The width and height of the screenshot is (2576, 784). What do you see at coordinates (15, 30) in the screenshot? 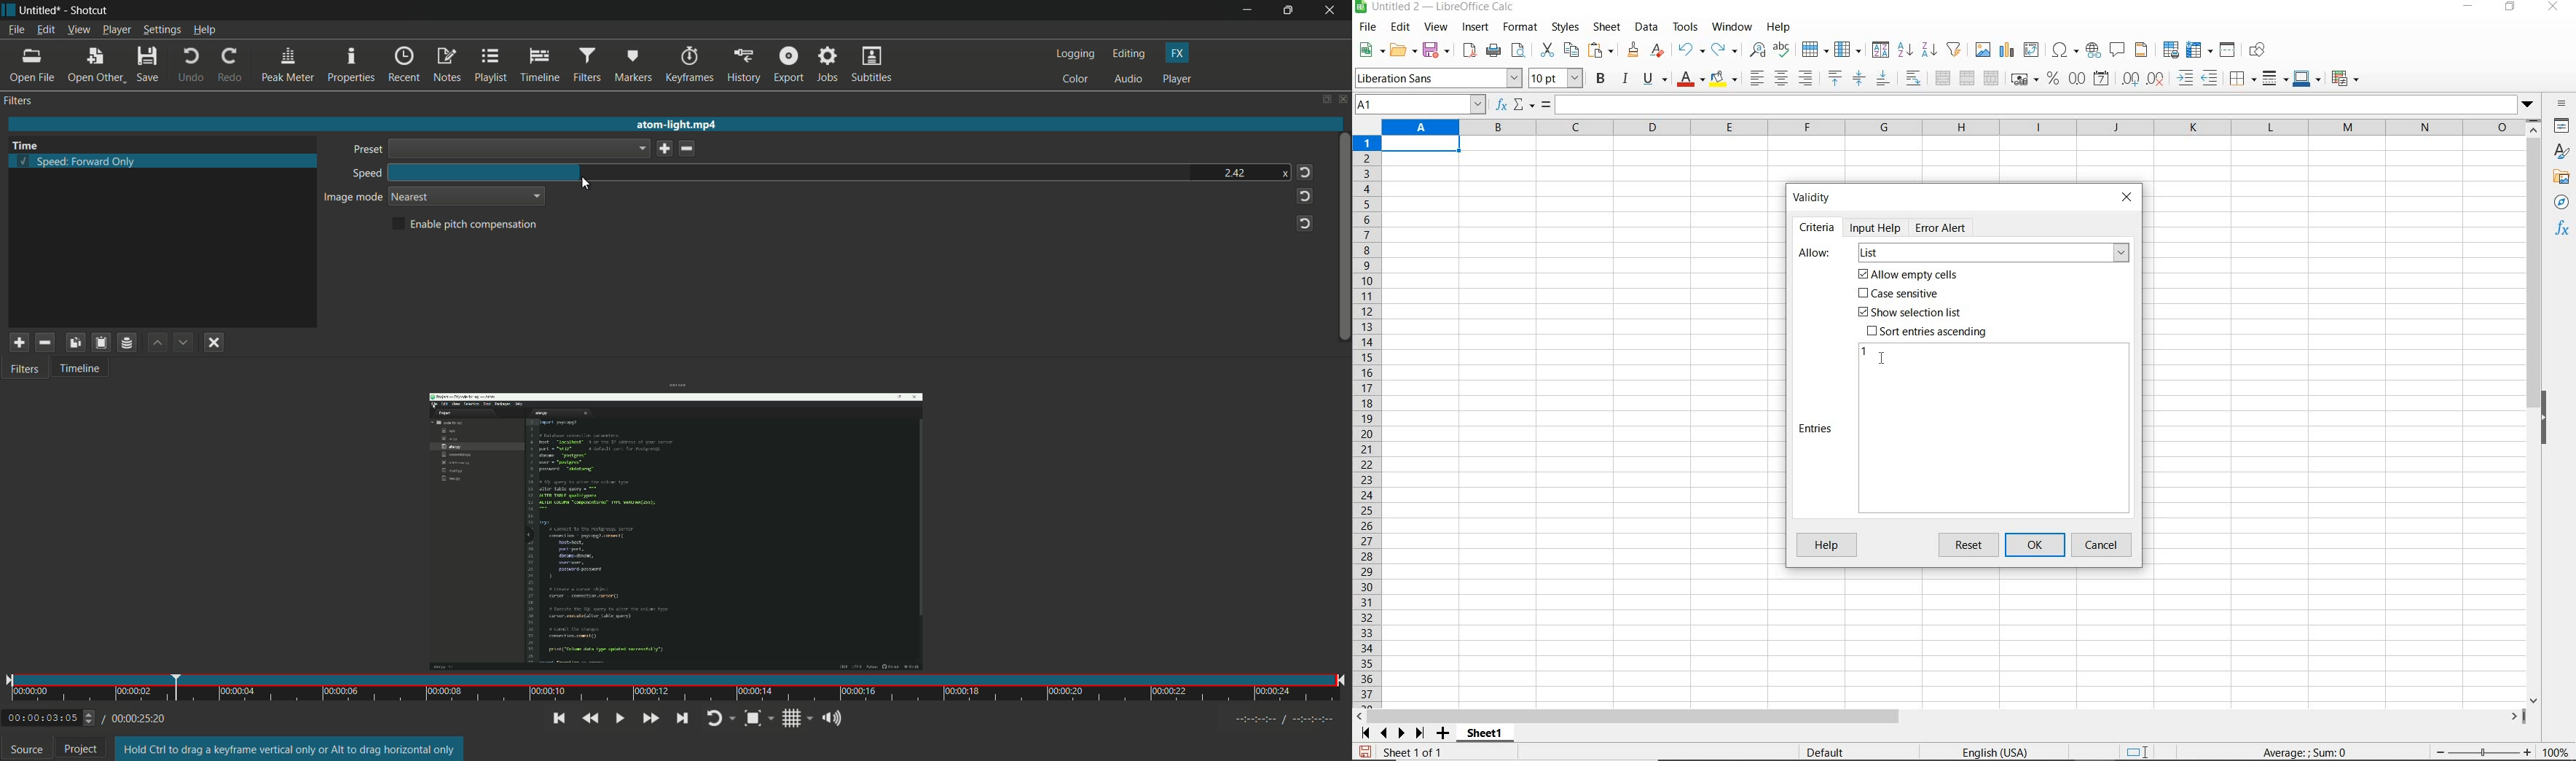
I see `file menu` at bounding box center [15, 30].